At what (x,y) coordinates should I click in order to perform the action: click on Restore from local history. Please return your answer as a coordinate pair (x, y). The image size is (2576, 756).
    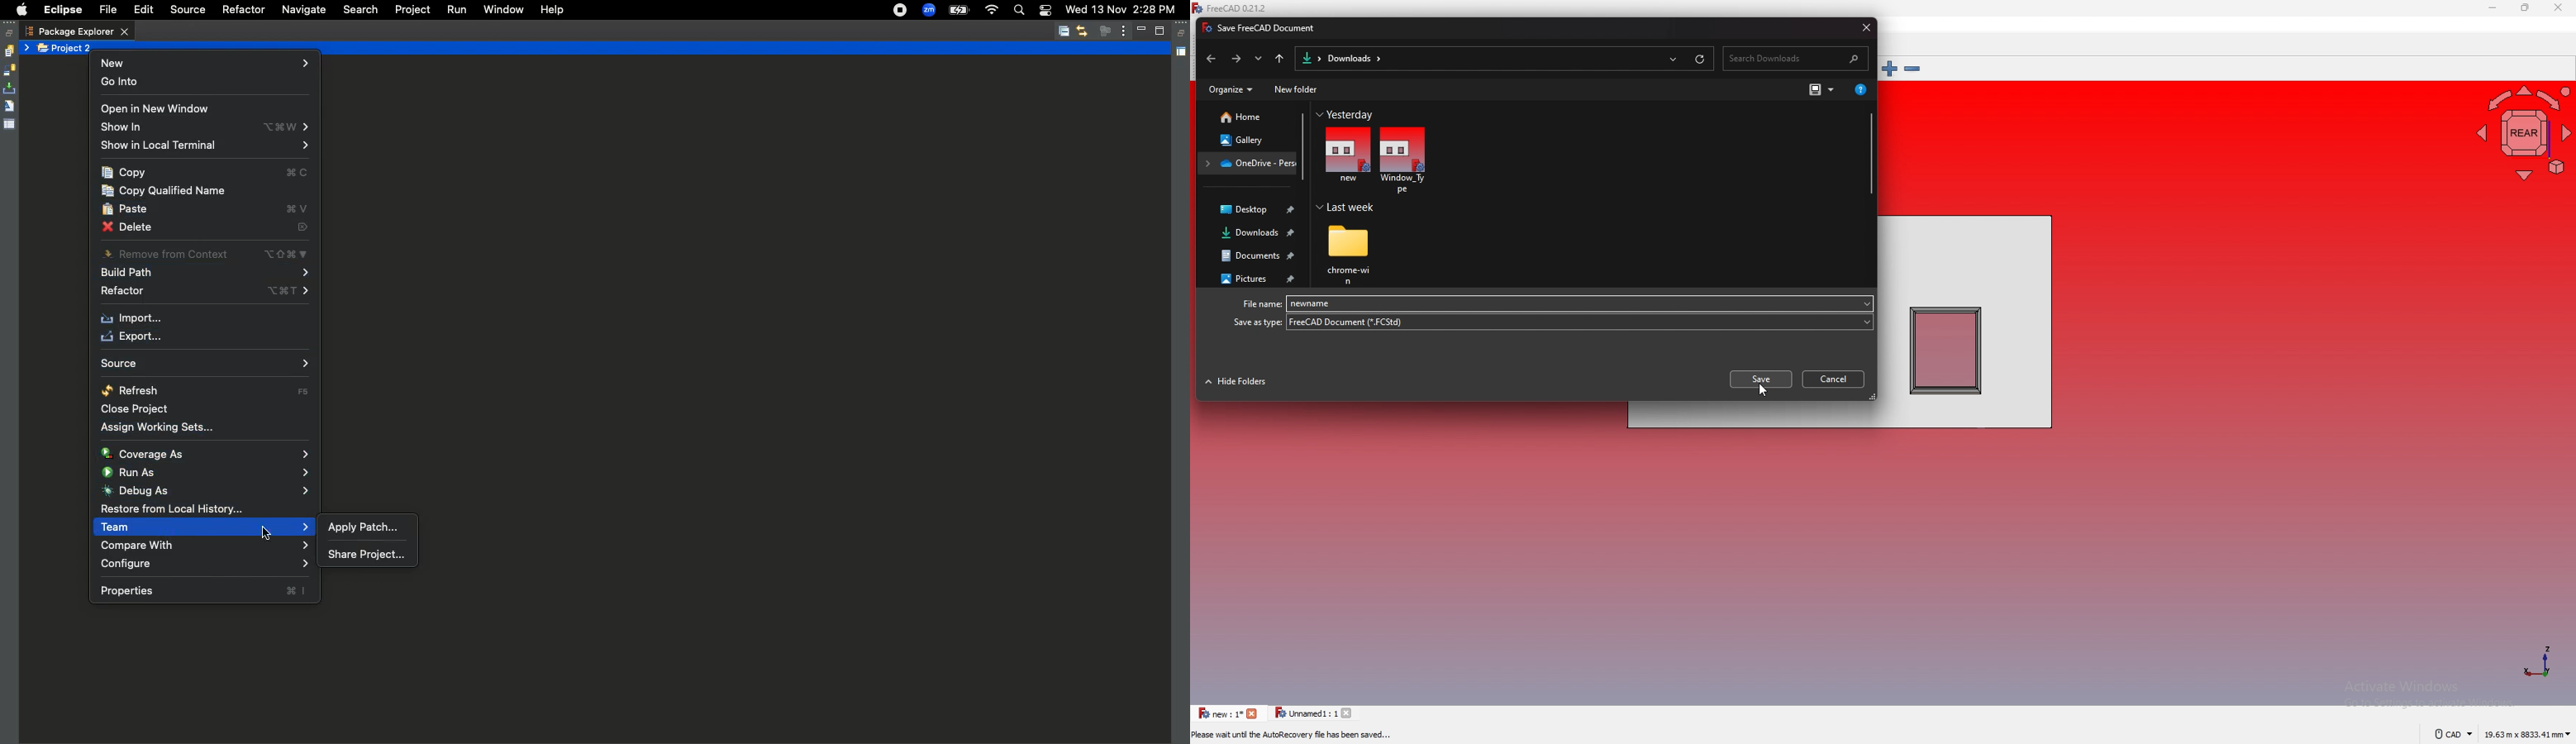
    Looking at the image, I should click on (172, 510).